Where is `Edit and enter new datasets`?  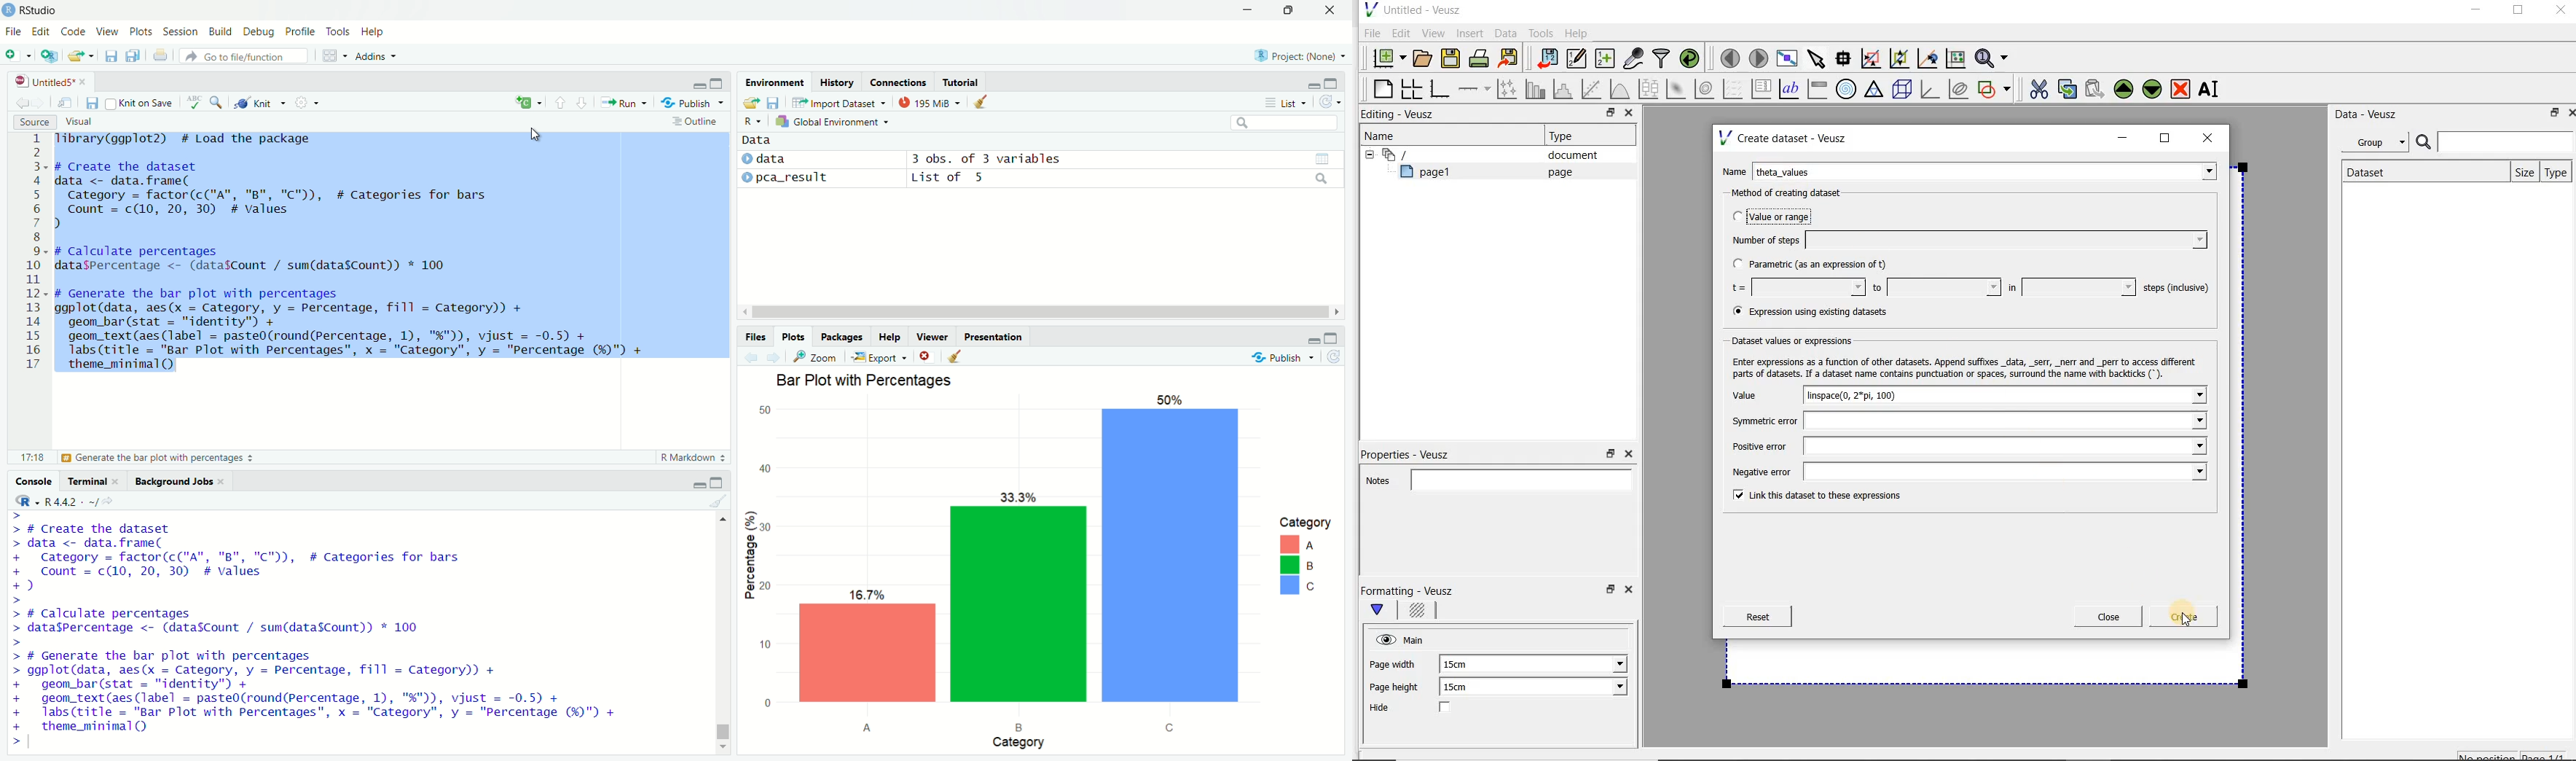 Edit and enter new datasets is located at coordinates (1577, 59).